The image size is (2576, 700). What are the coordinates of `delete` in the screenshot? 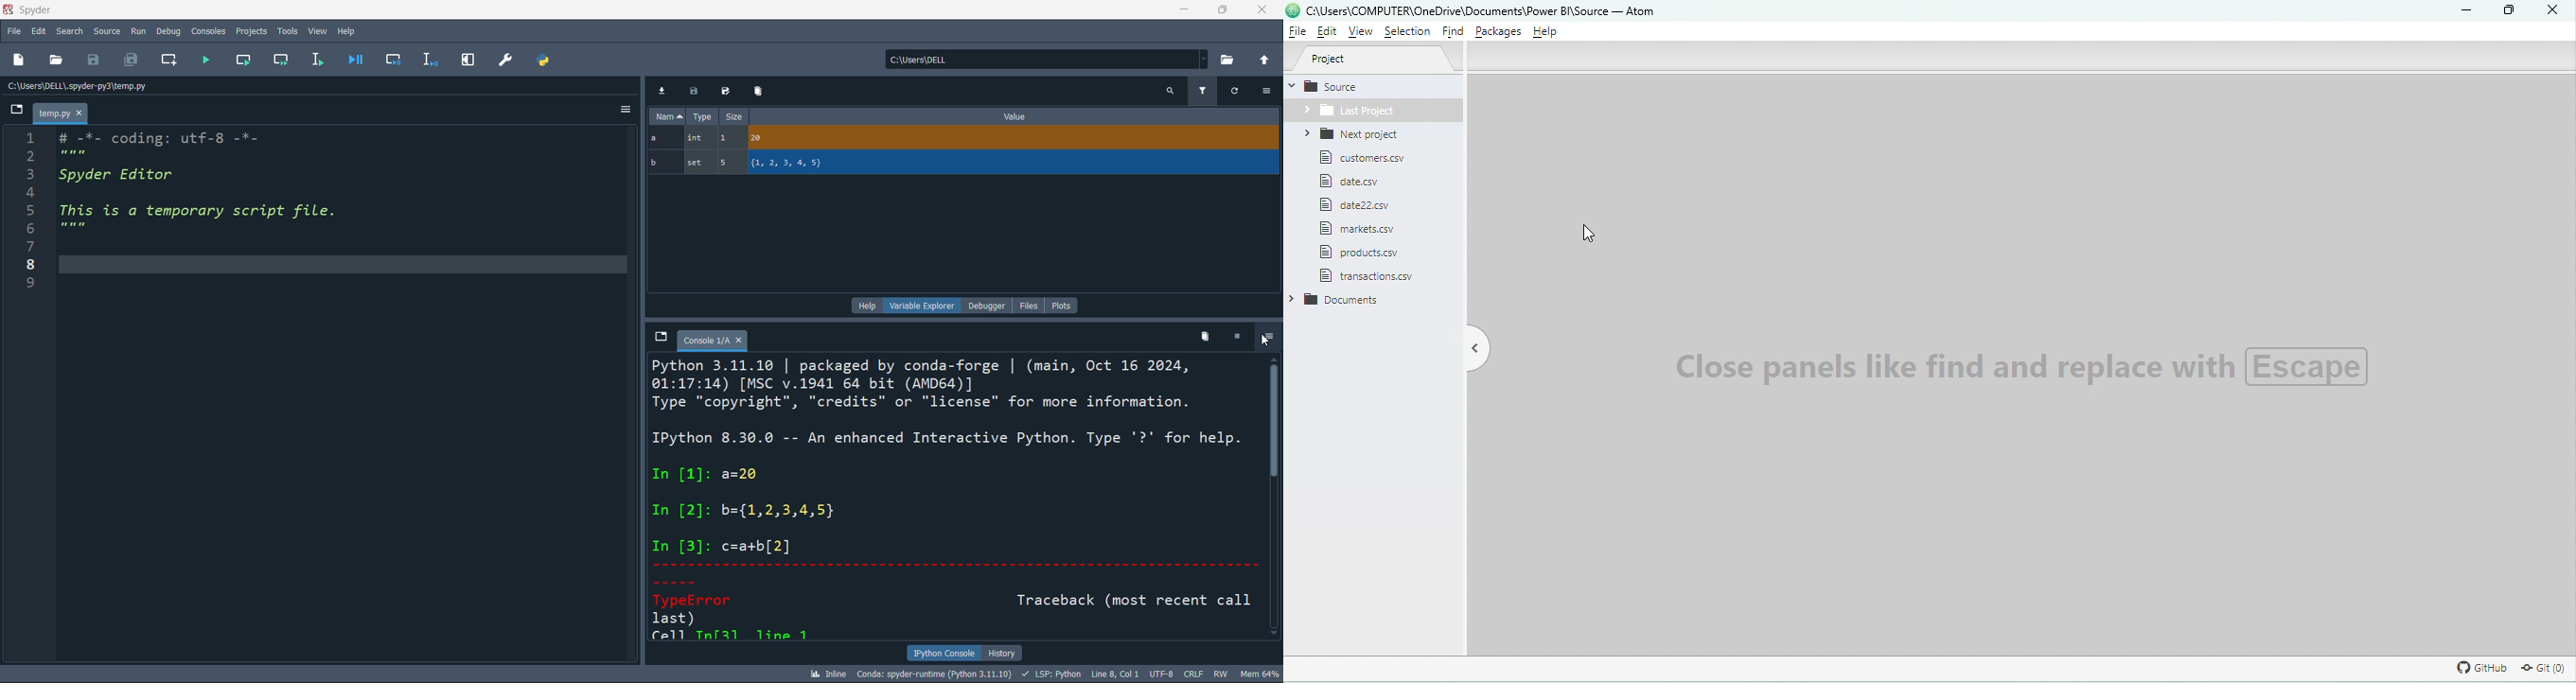 It's located at (757, 90).